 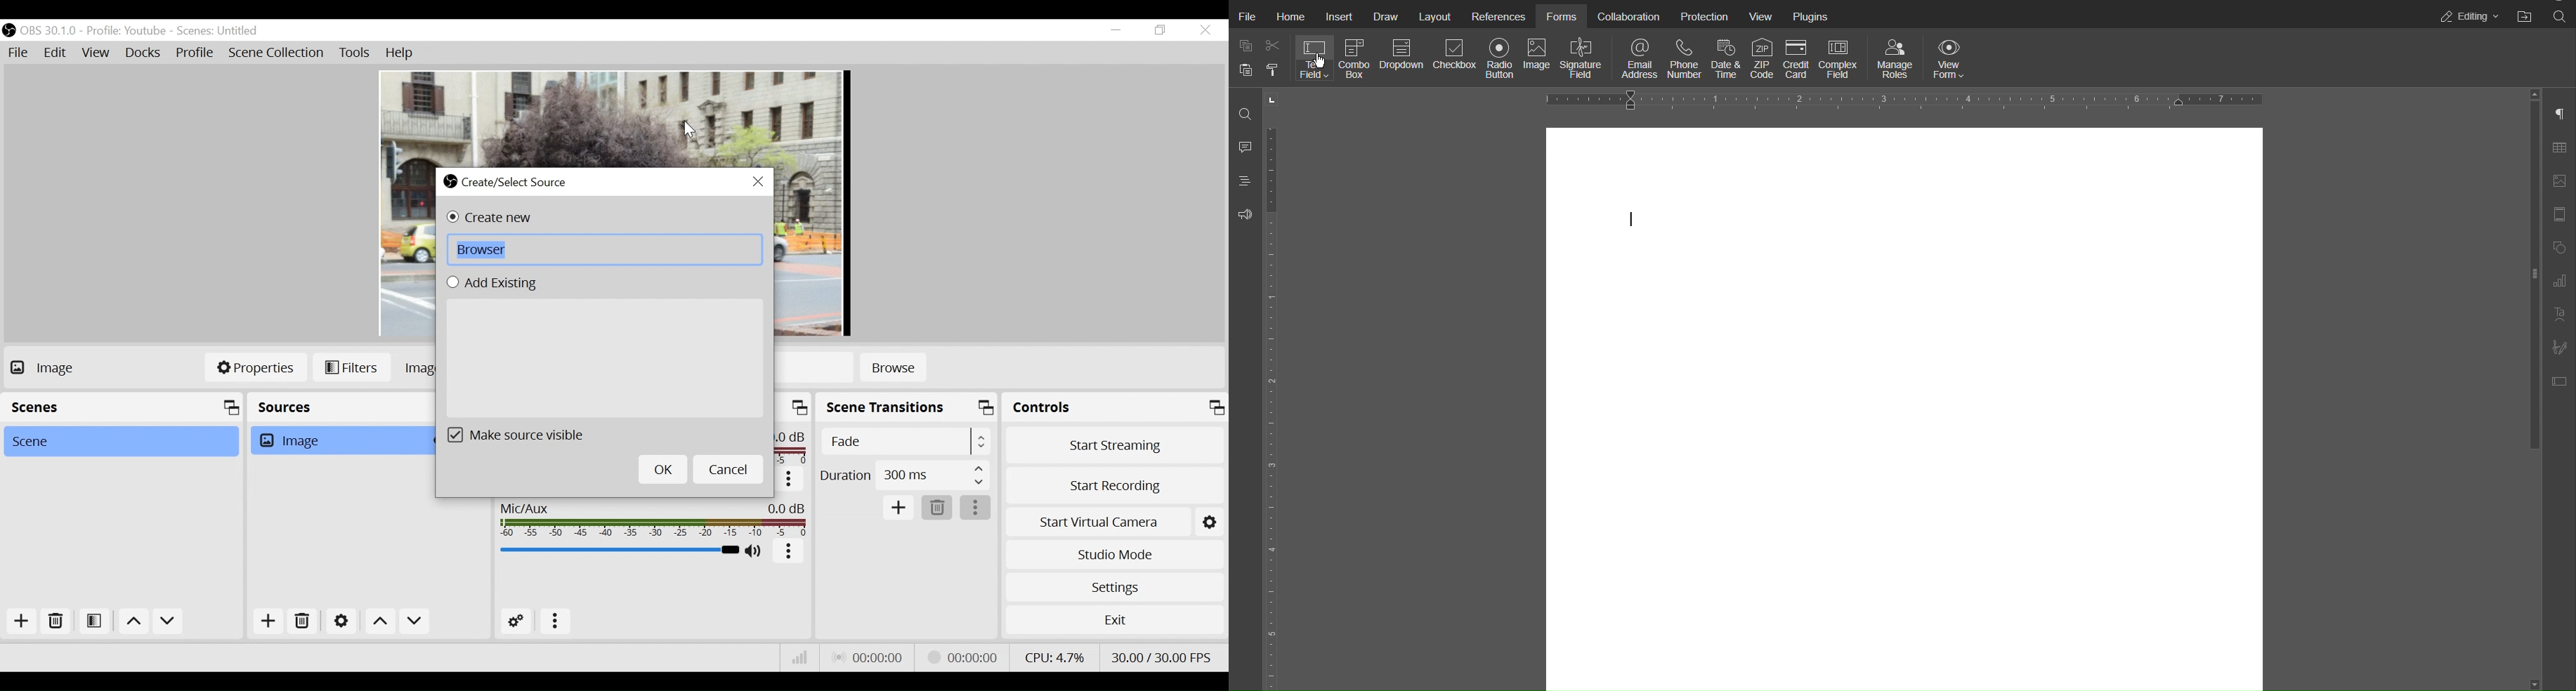 What do you see at coordinates (1629, 18) in the screenshot?
I see `Collaboration` at bounding box center [1629, 18].